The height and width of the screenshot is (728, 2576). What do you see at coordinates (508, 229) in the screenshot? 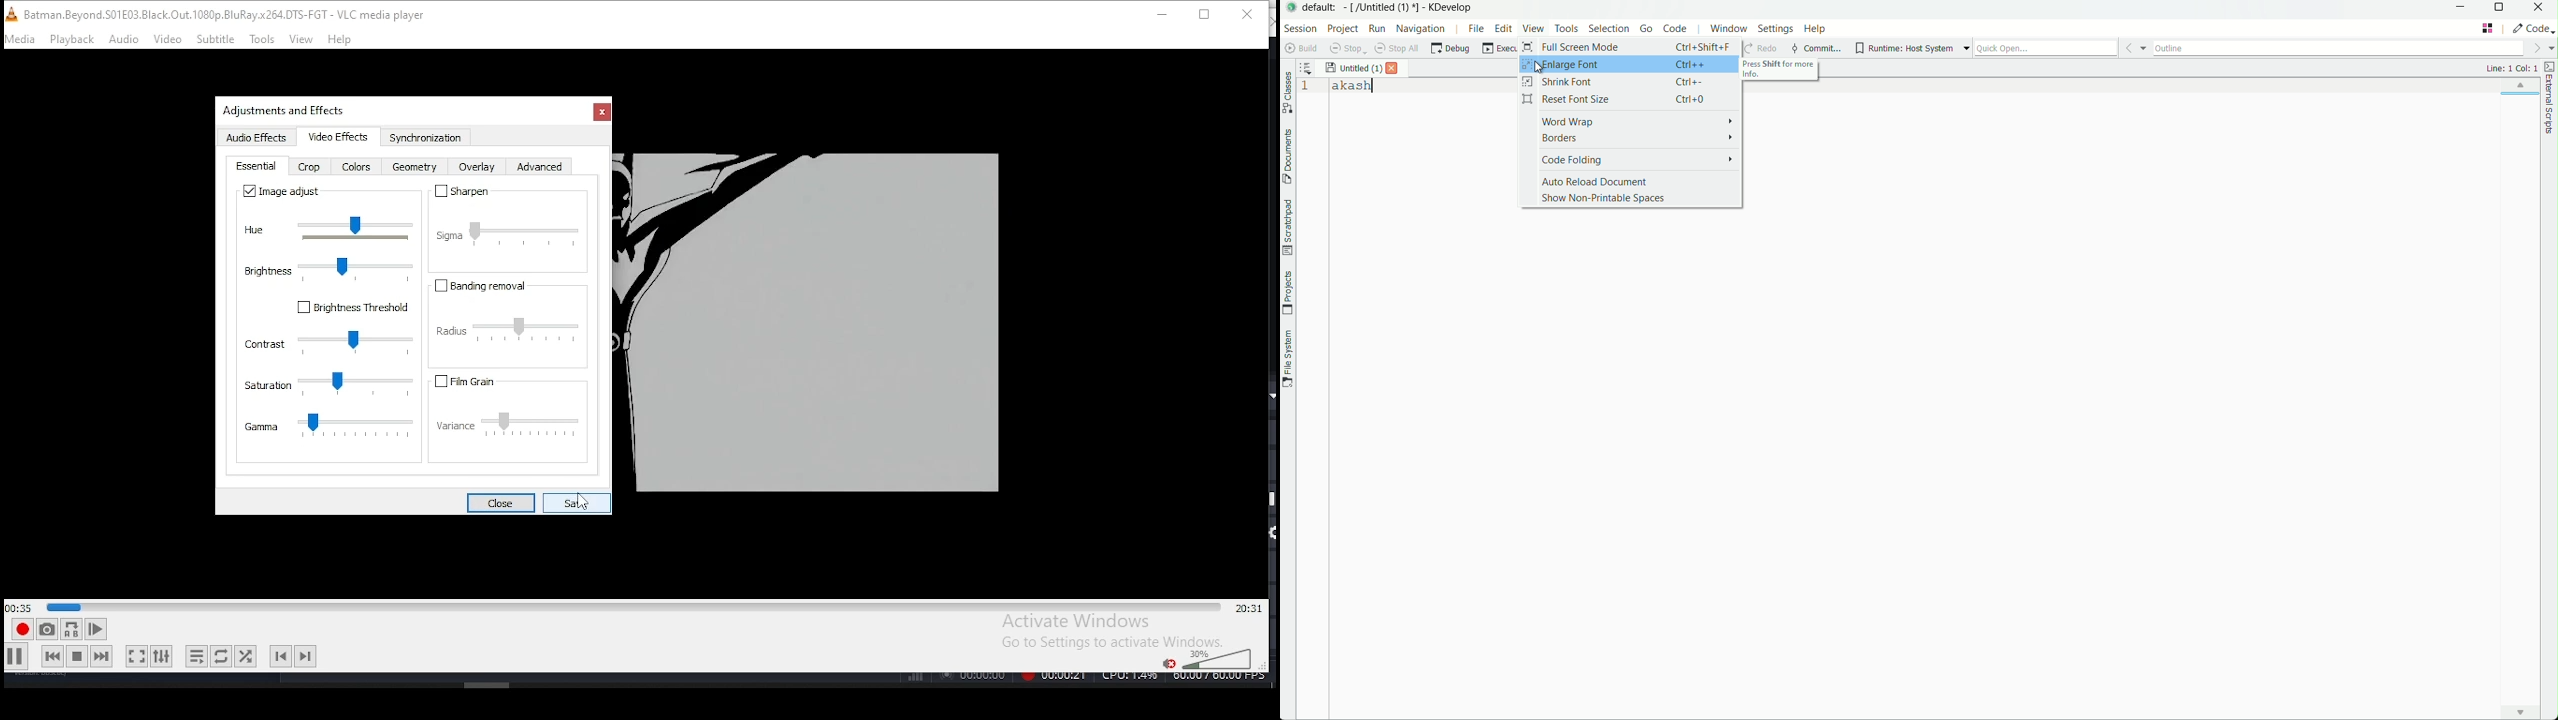
I see `sigma` at bounding box center [508, 229].